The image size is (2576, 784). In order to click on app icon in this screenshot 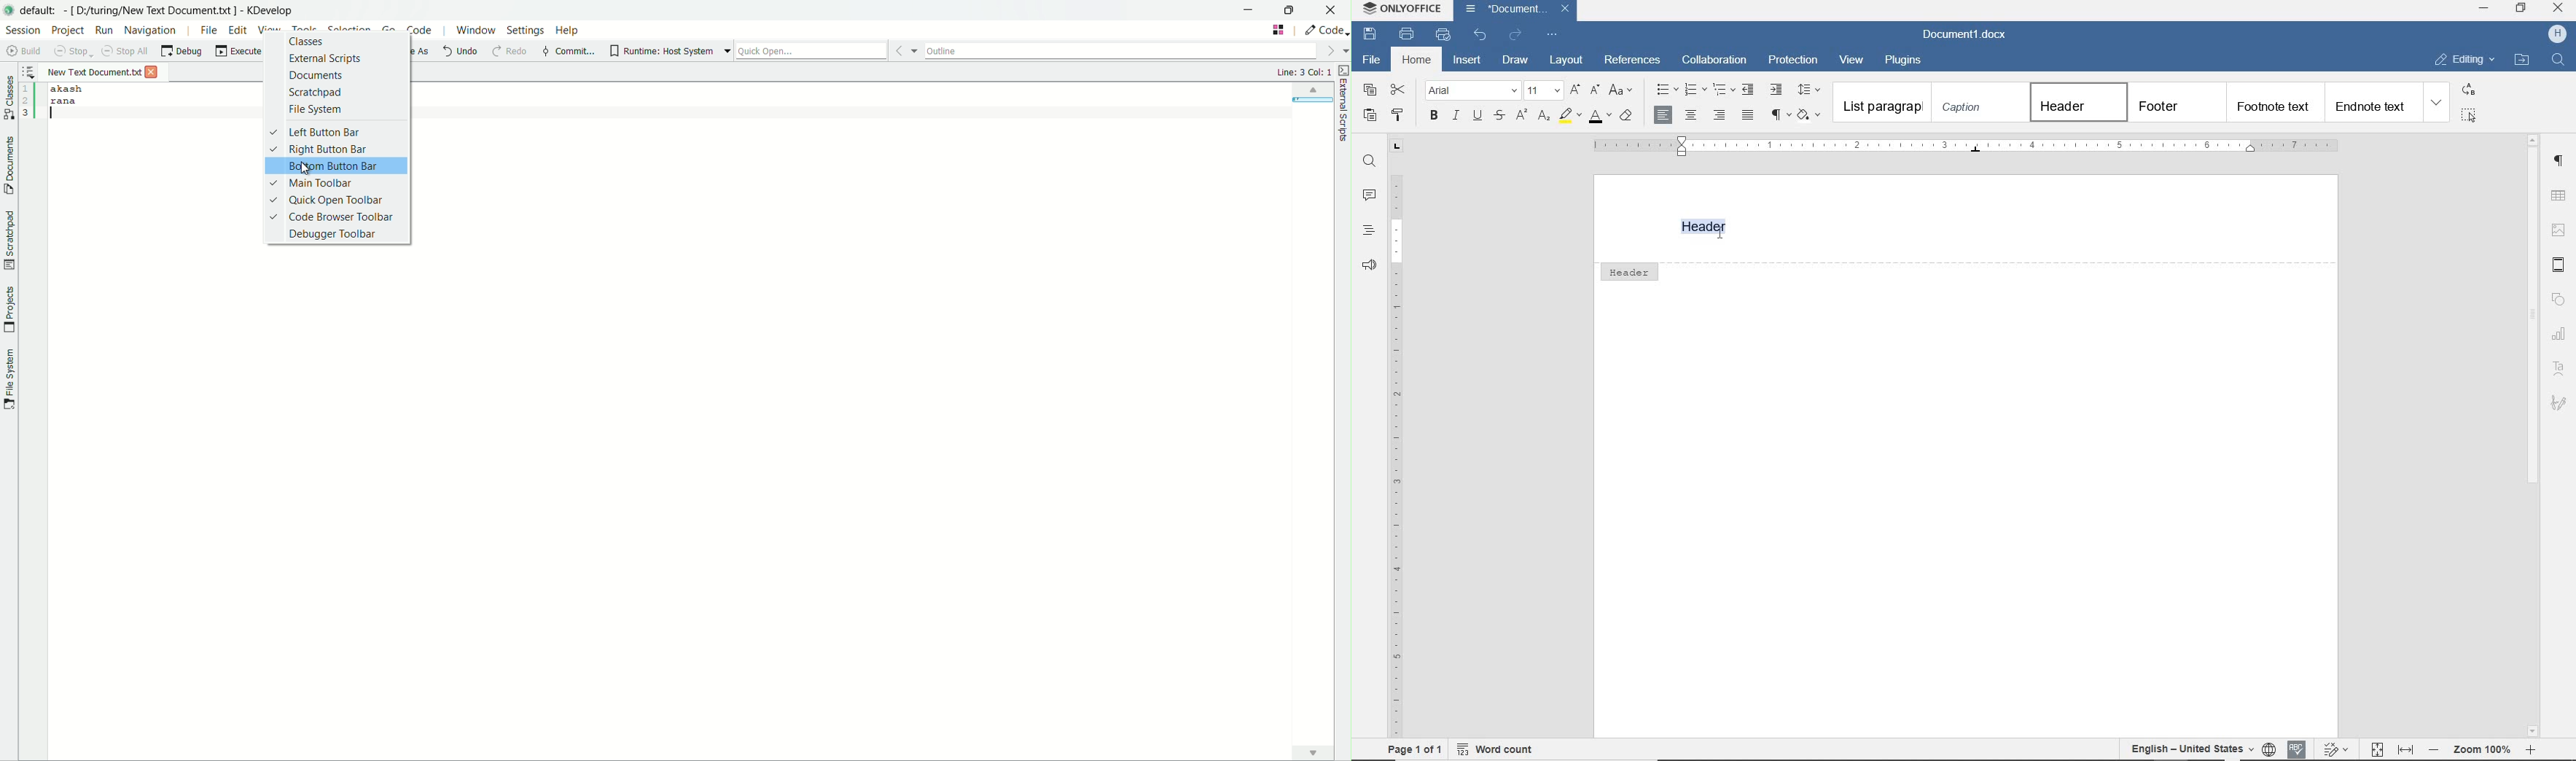, I will do `click(9, 11)`.